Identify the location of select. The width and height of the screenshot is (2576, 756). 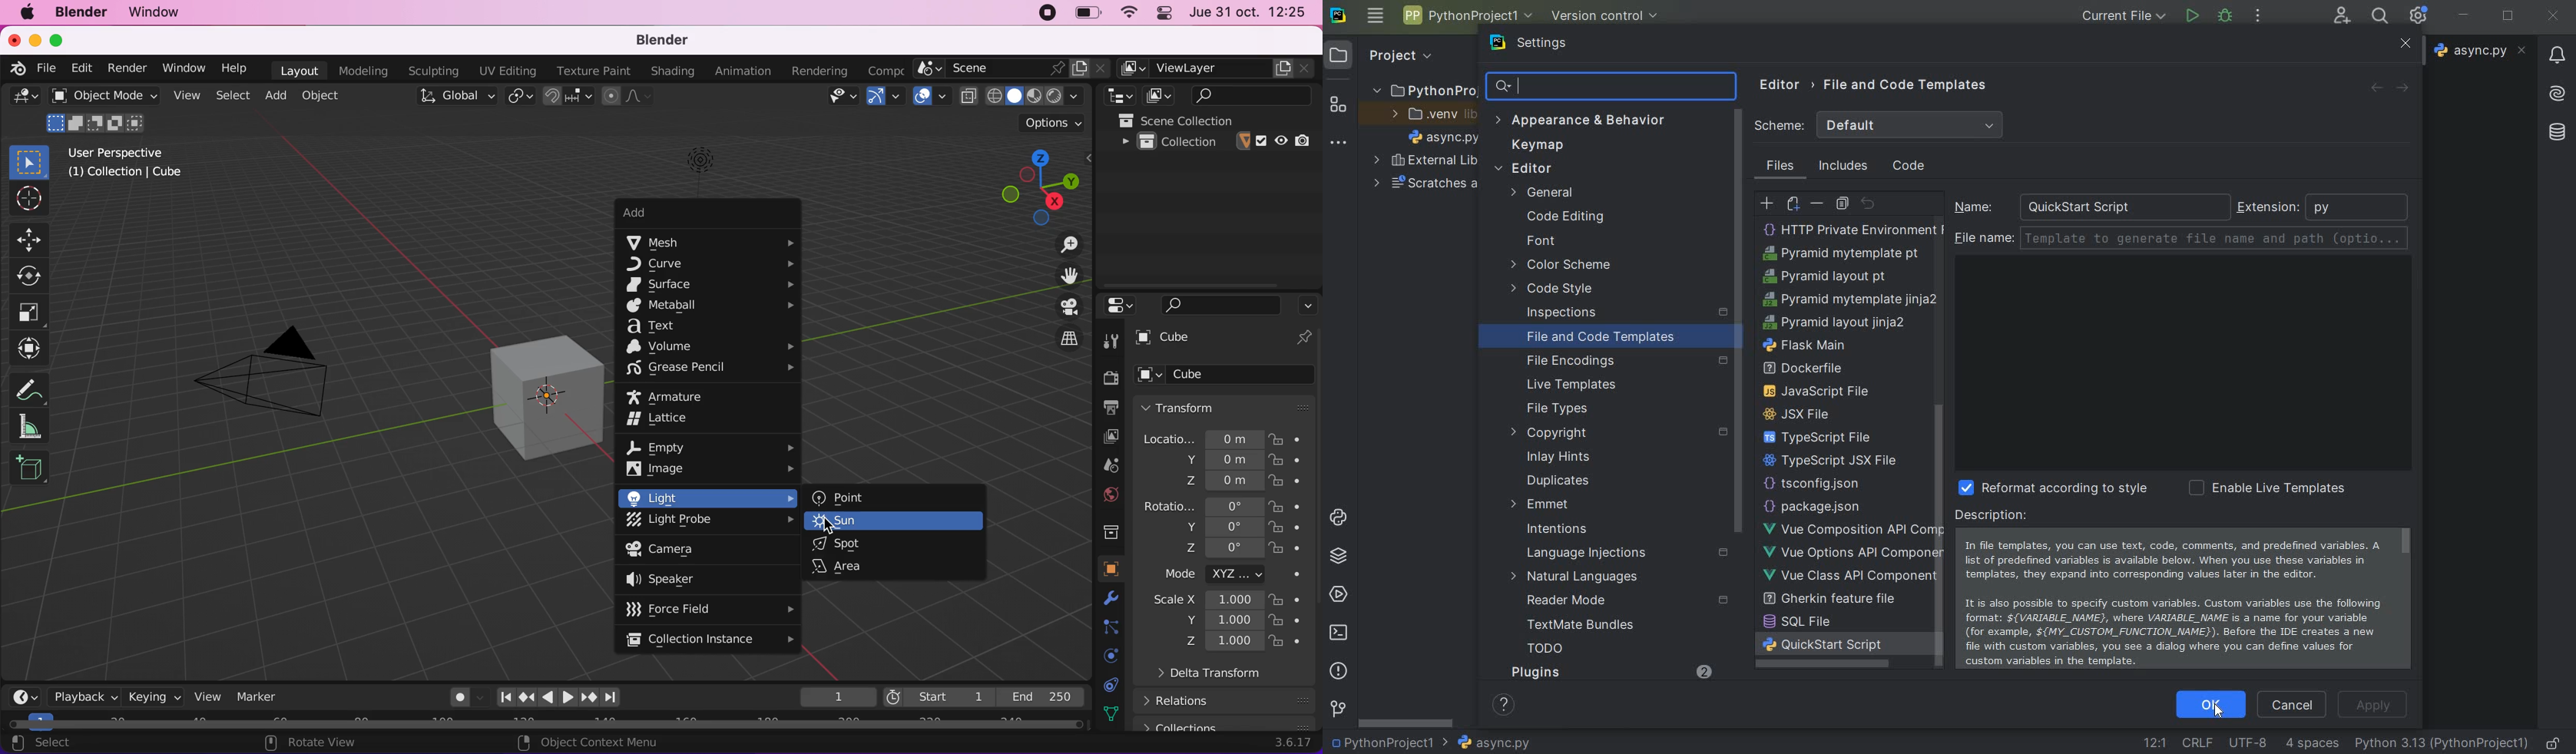
(61, 744).